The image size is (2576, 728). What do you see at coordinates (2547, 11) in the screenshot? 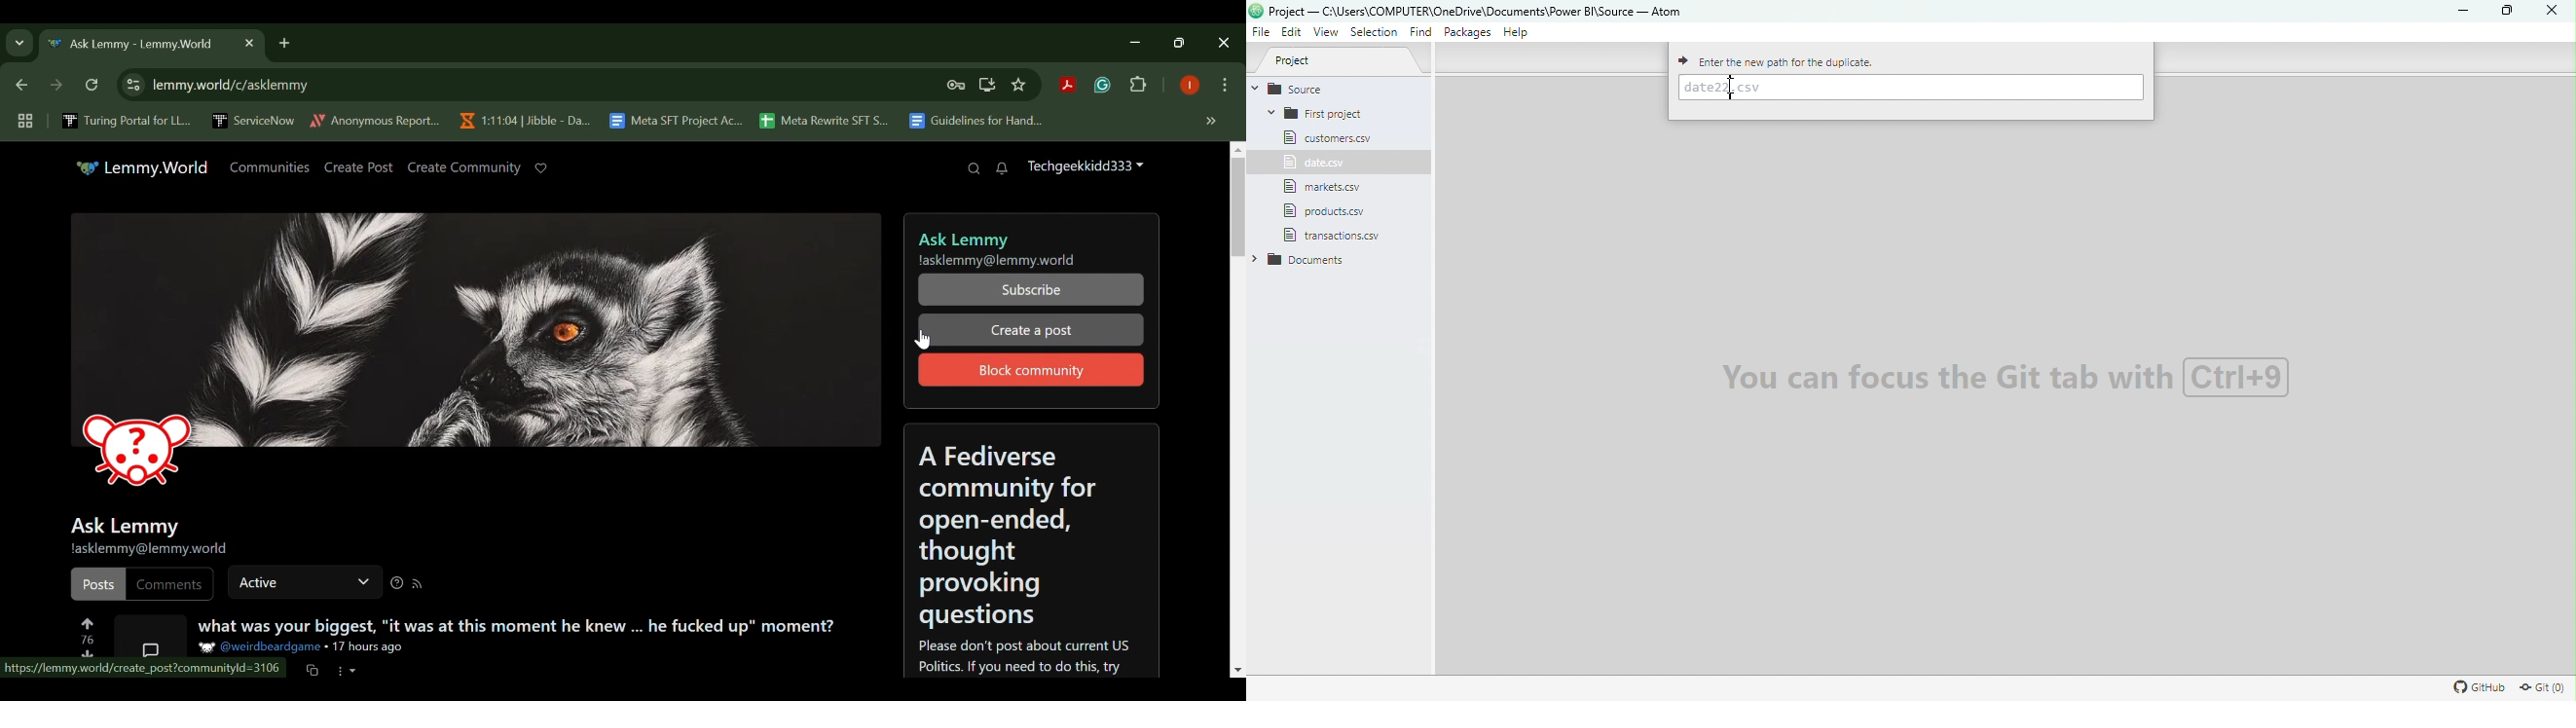
I see `Close` at bounding box center [2547, 11].